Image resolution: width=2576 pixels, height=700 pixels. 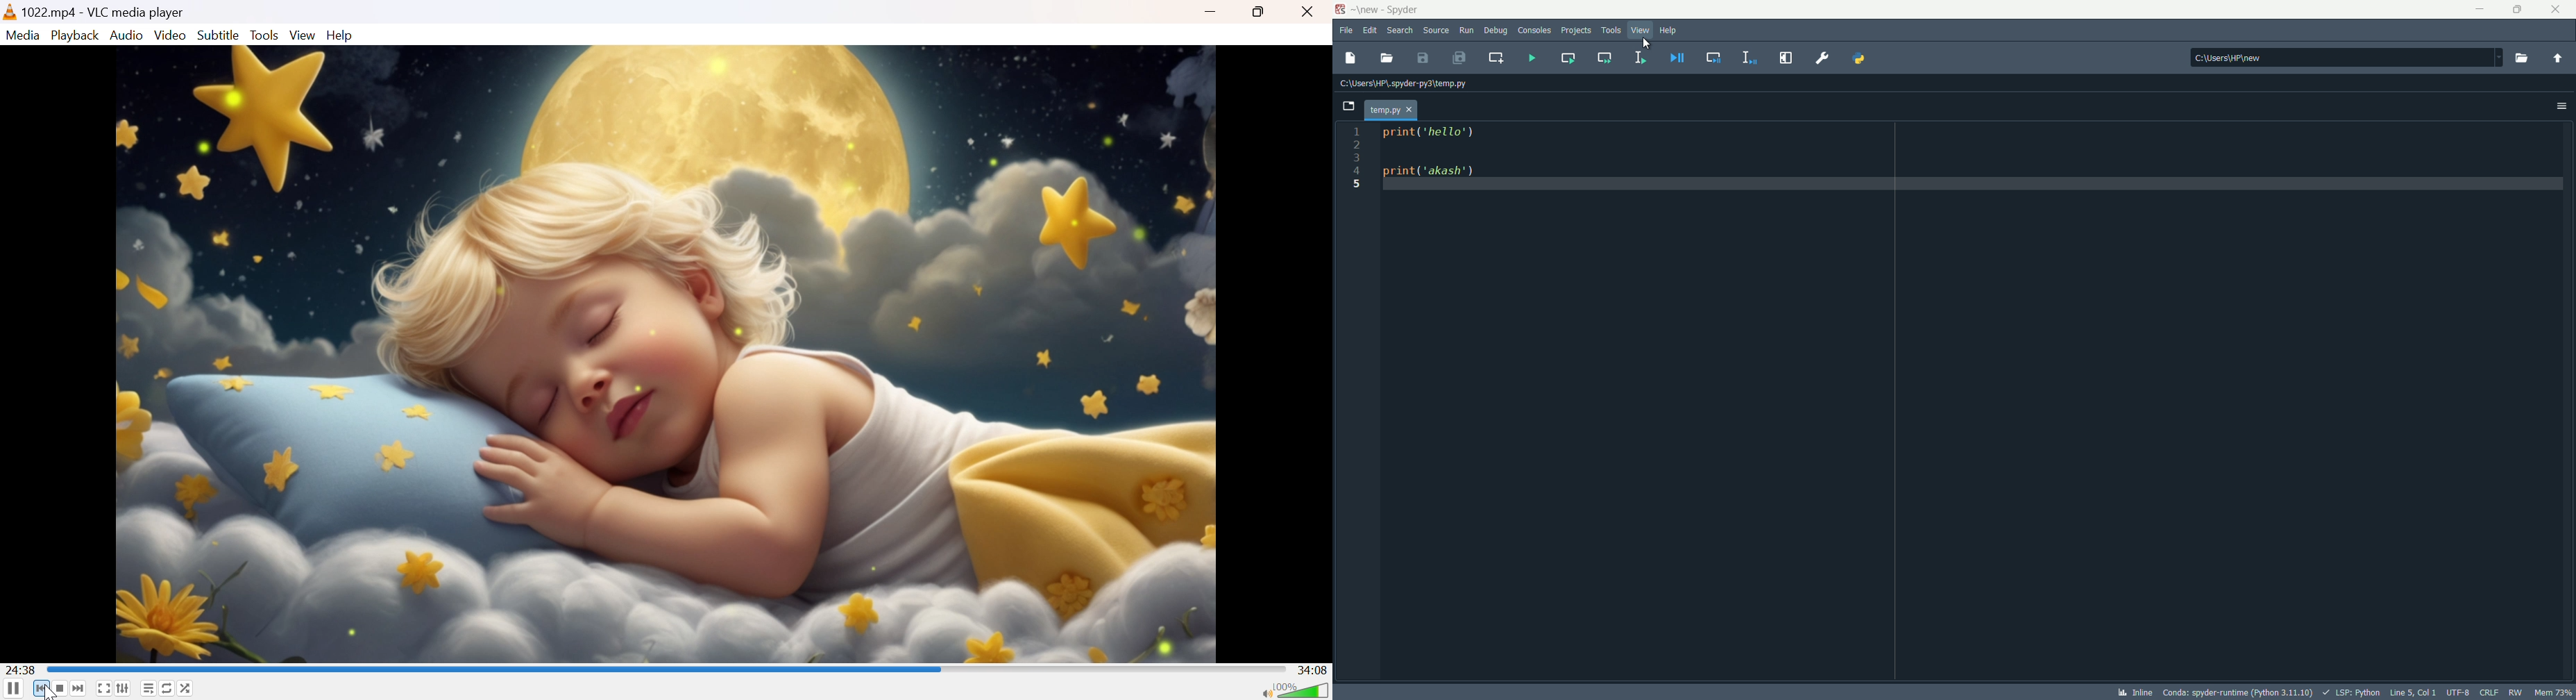 What do you see at coordinates (1610, 29) in the screenshot?
I see `tools menu` at bounding box center [1610, 29].